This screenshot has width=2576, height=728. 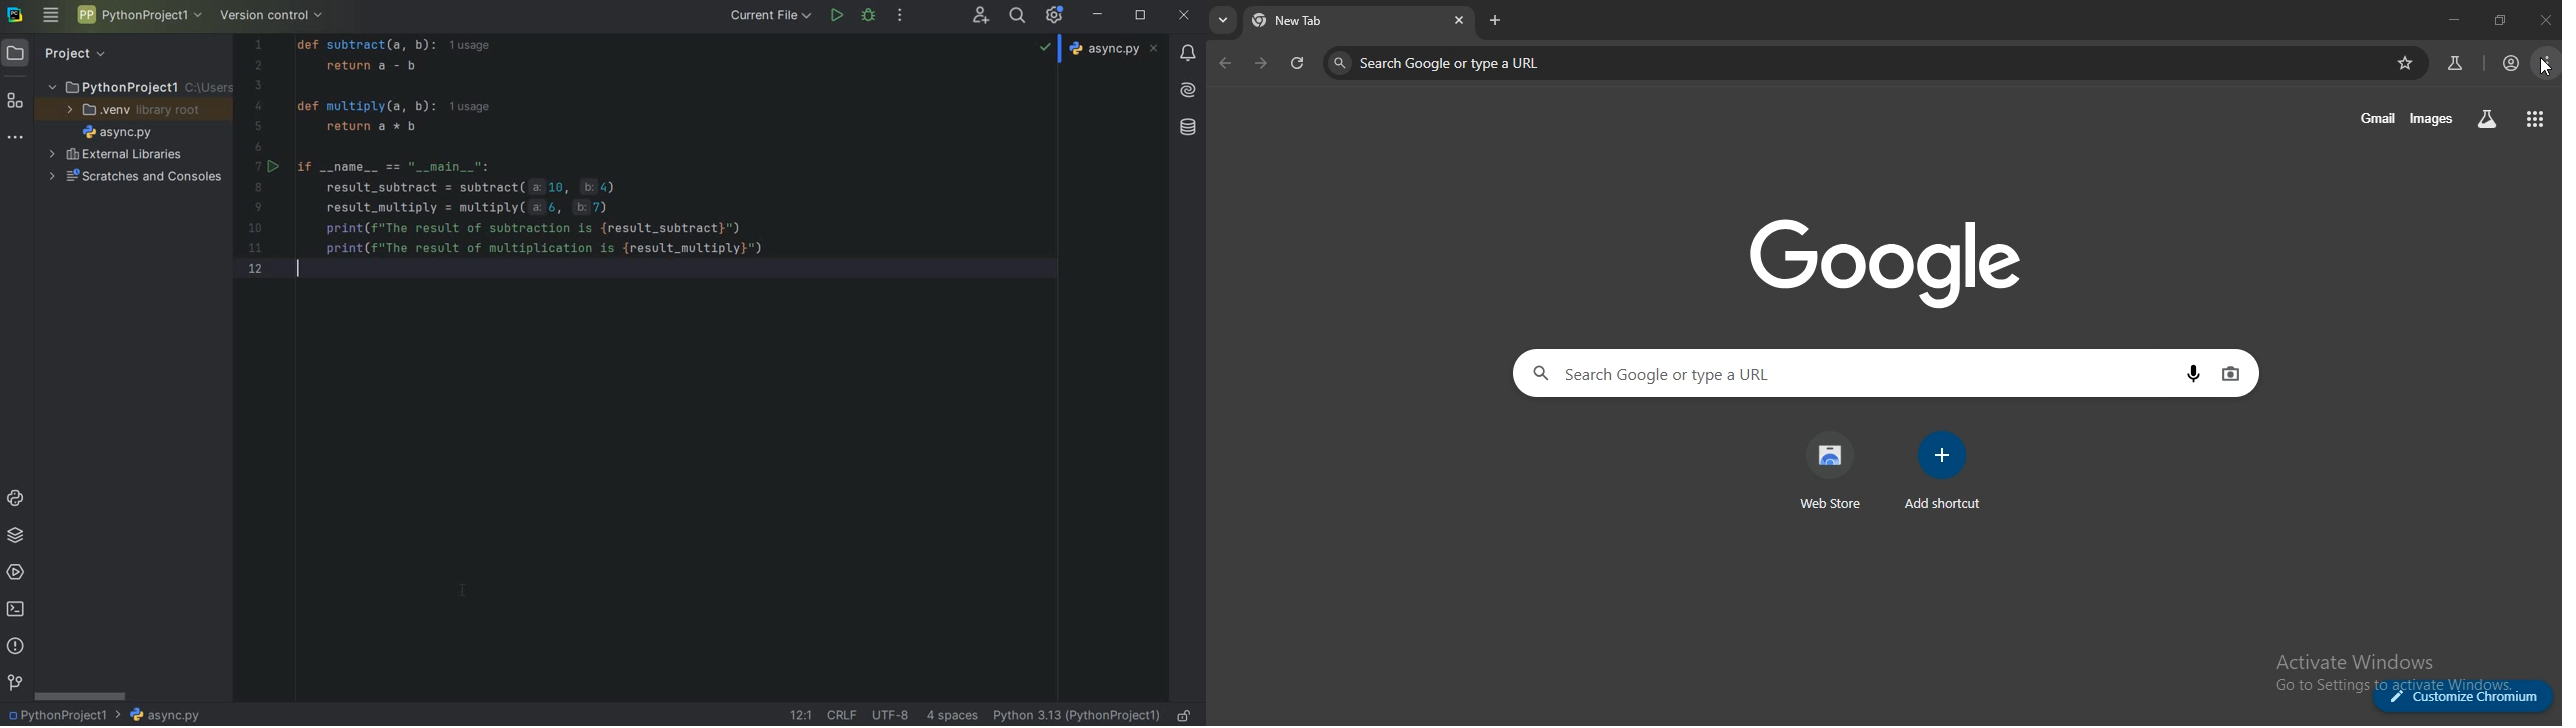 I want to click on search everywhere, so click(x=1018, y=16).